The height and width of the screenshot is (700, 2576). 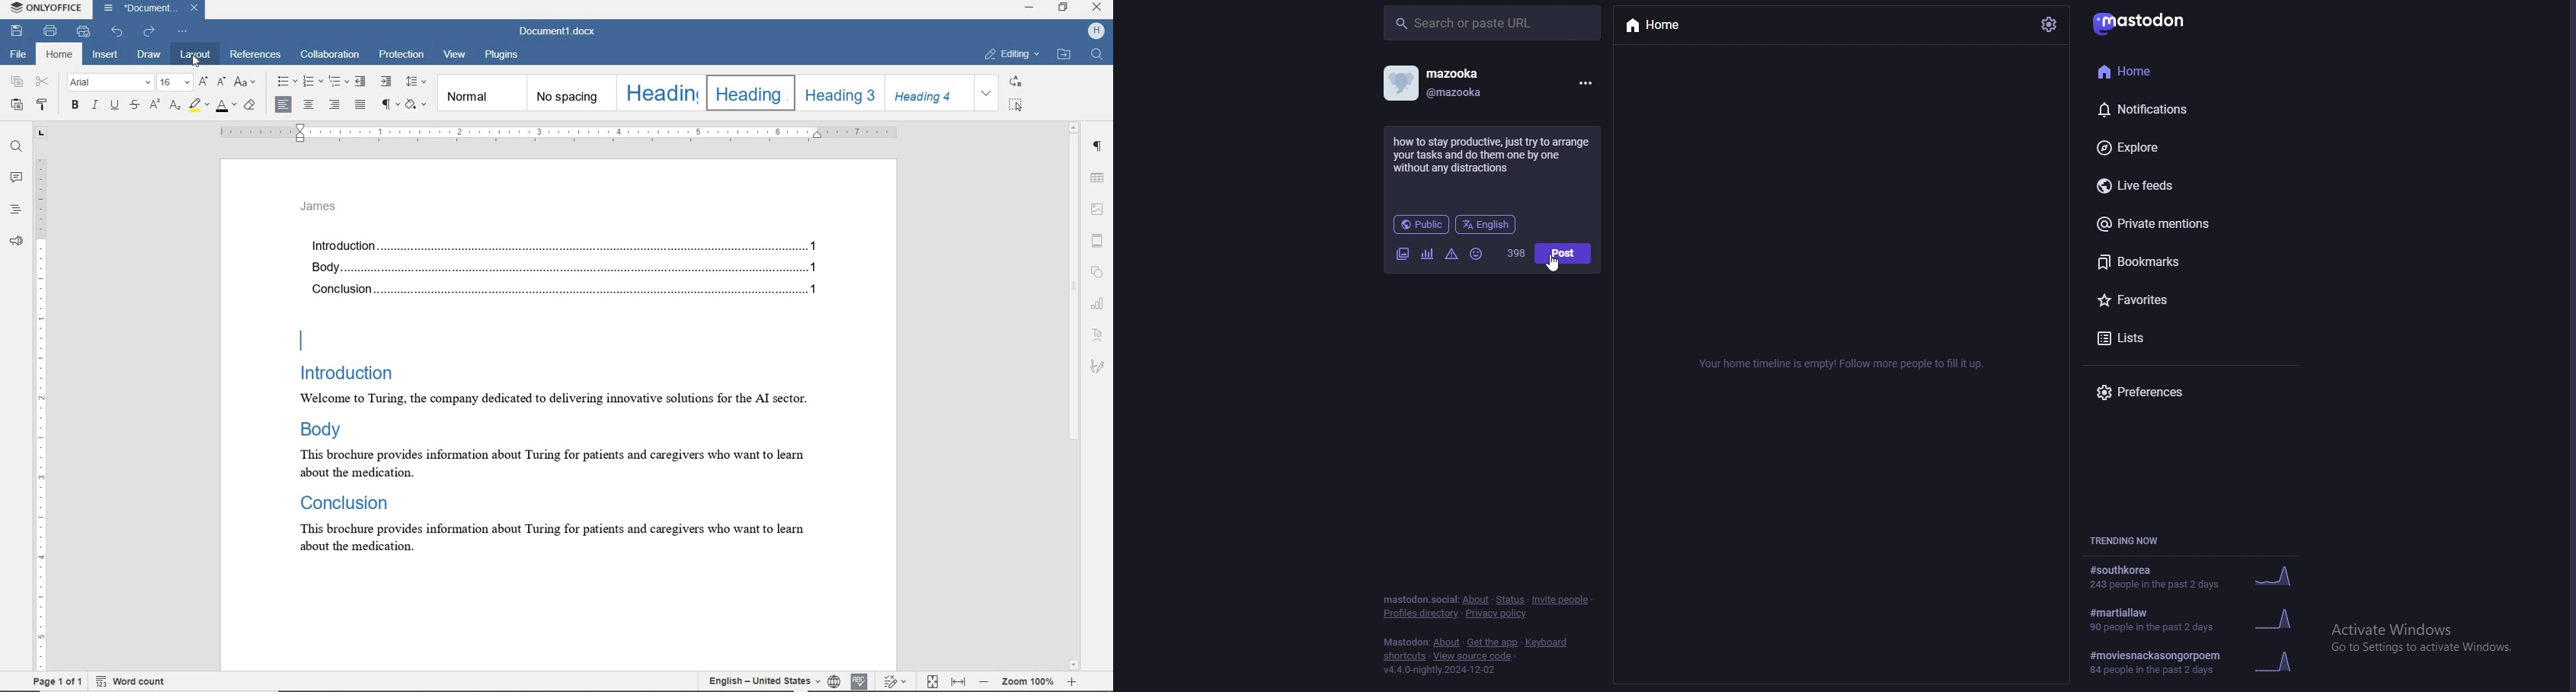 What do you see at coordinates (95, 103) in the screenshot?
I see `italic` at bounding box center [95, 103].